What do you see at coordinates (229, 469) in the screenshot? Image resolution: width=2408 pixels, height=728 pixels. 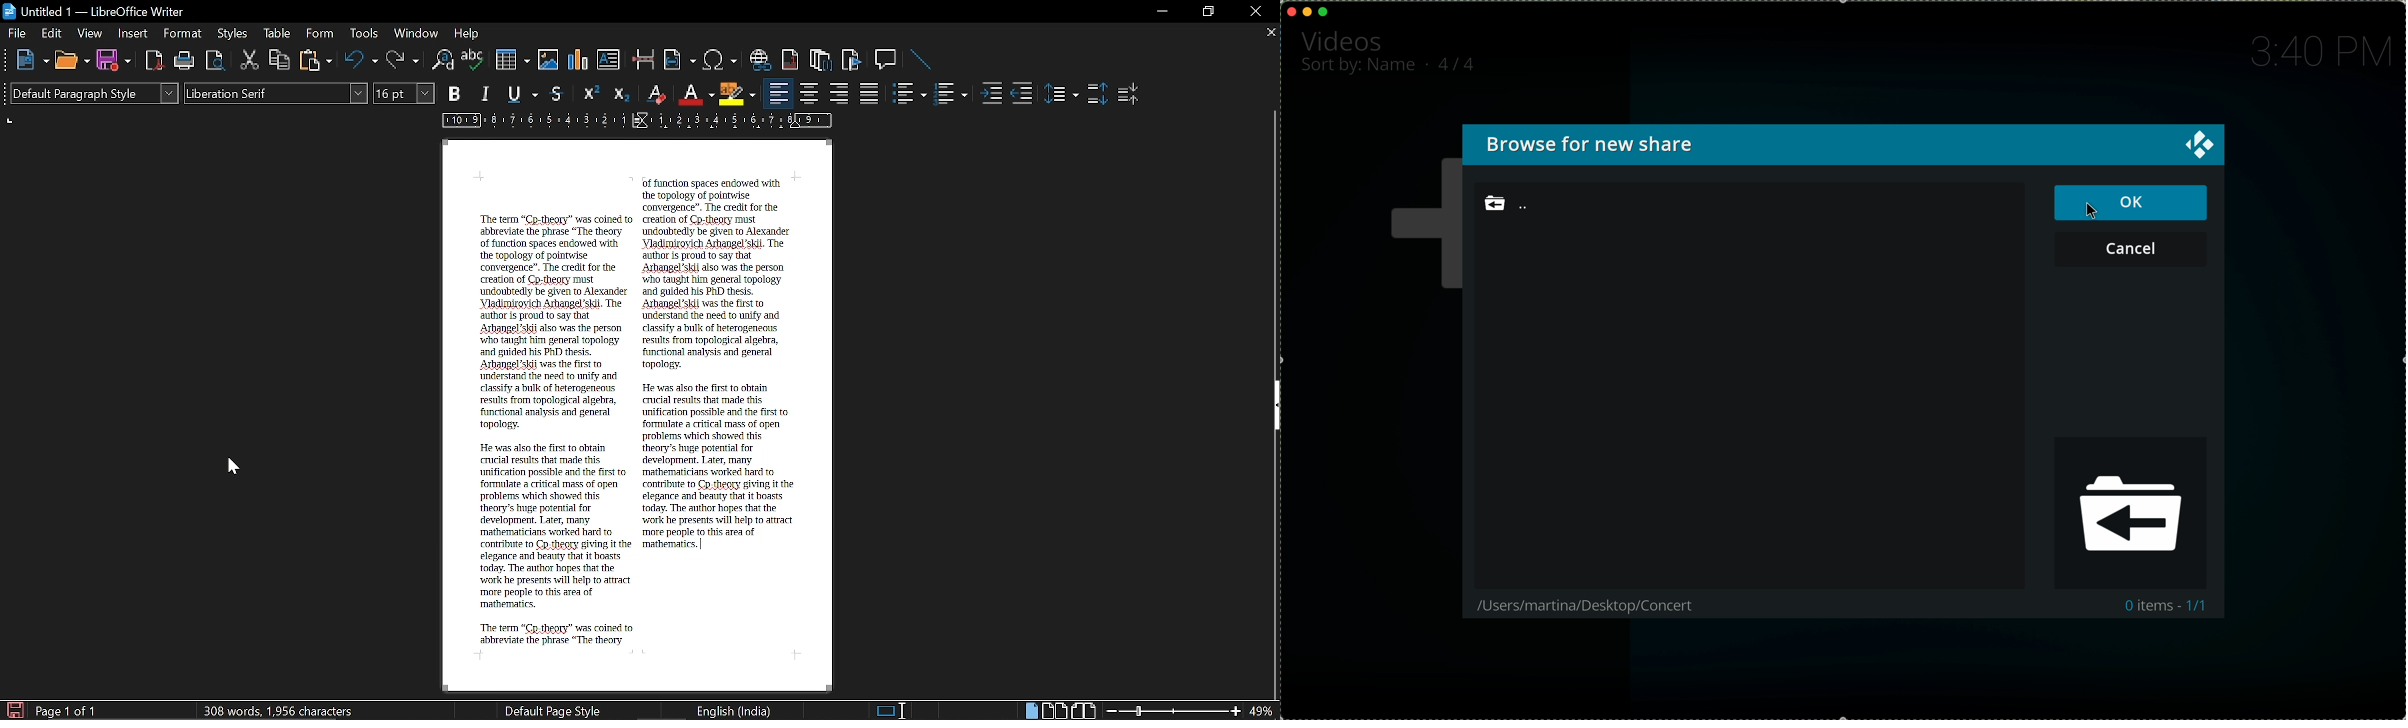 I see `cursor` at bounding box center [229, 469].